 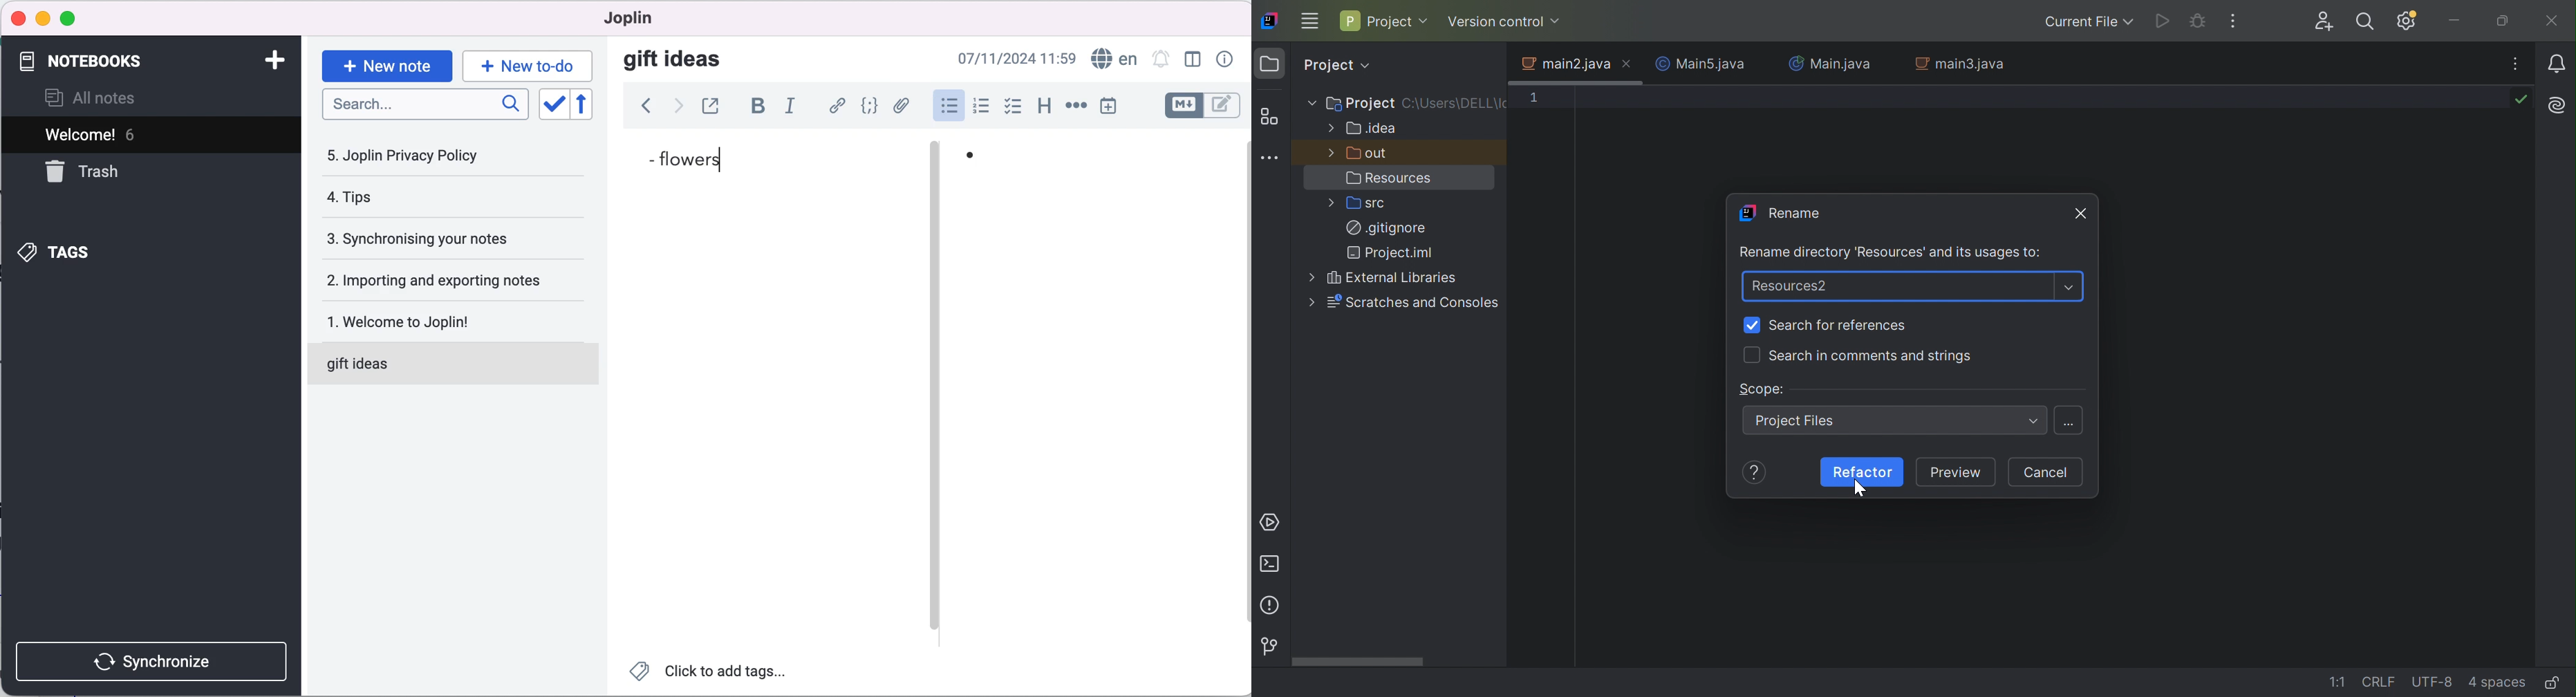 What do you see at coordinates (19, 19) in the screenshot?
I see `close` at bounding box center [19, 19].